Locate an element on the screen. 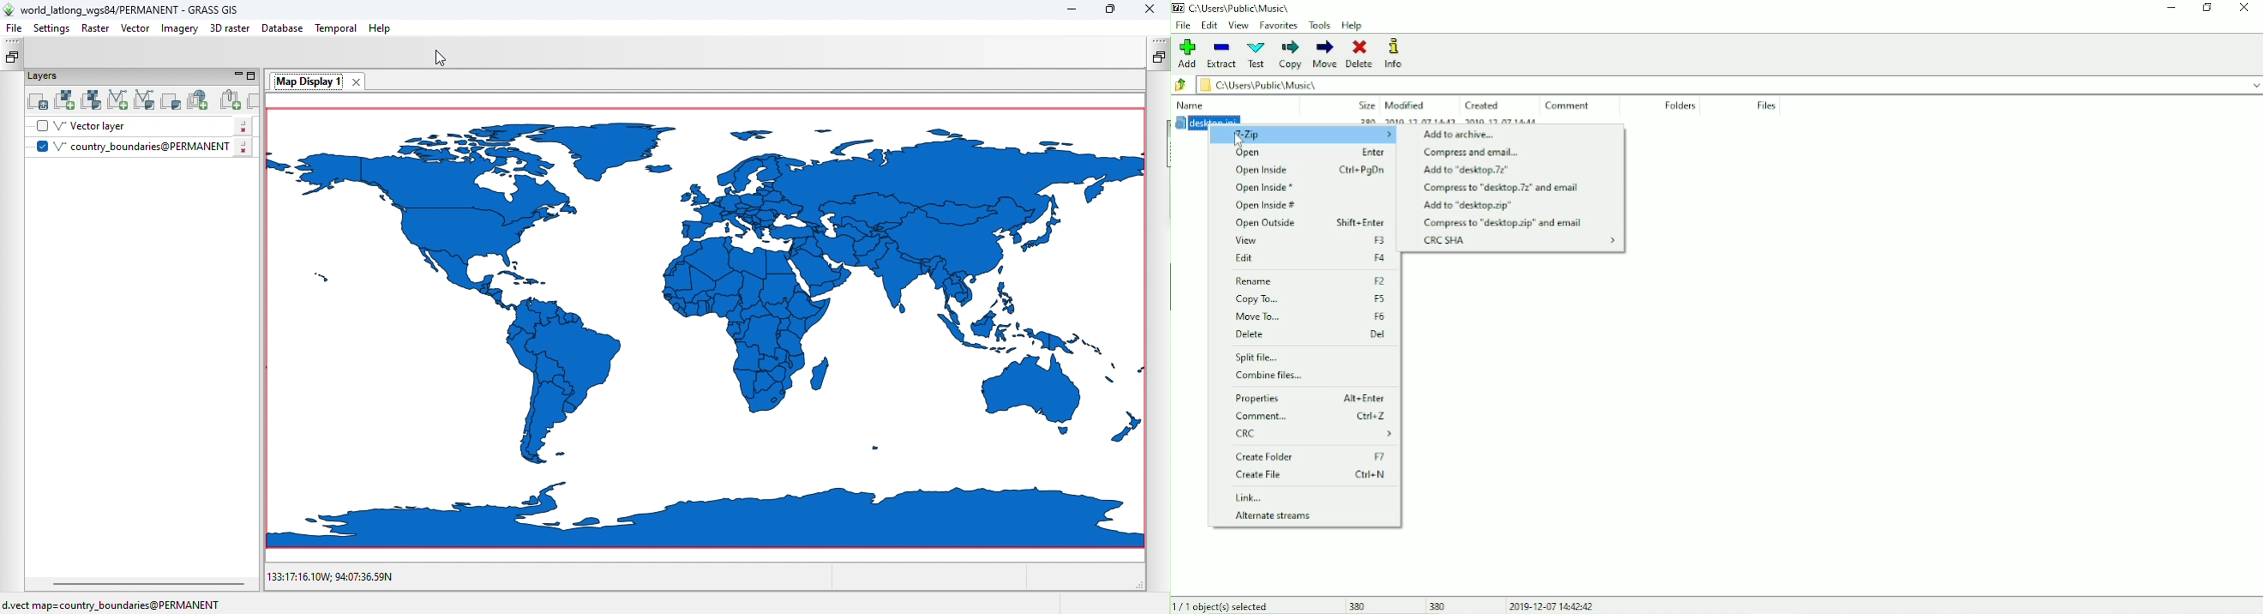 This screenshot has width=2268, height=616. 3D raster is located at coordinates (230, 30).